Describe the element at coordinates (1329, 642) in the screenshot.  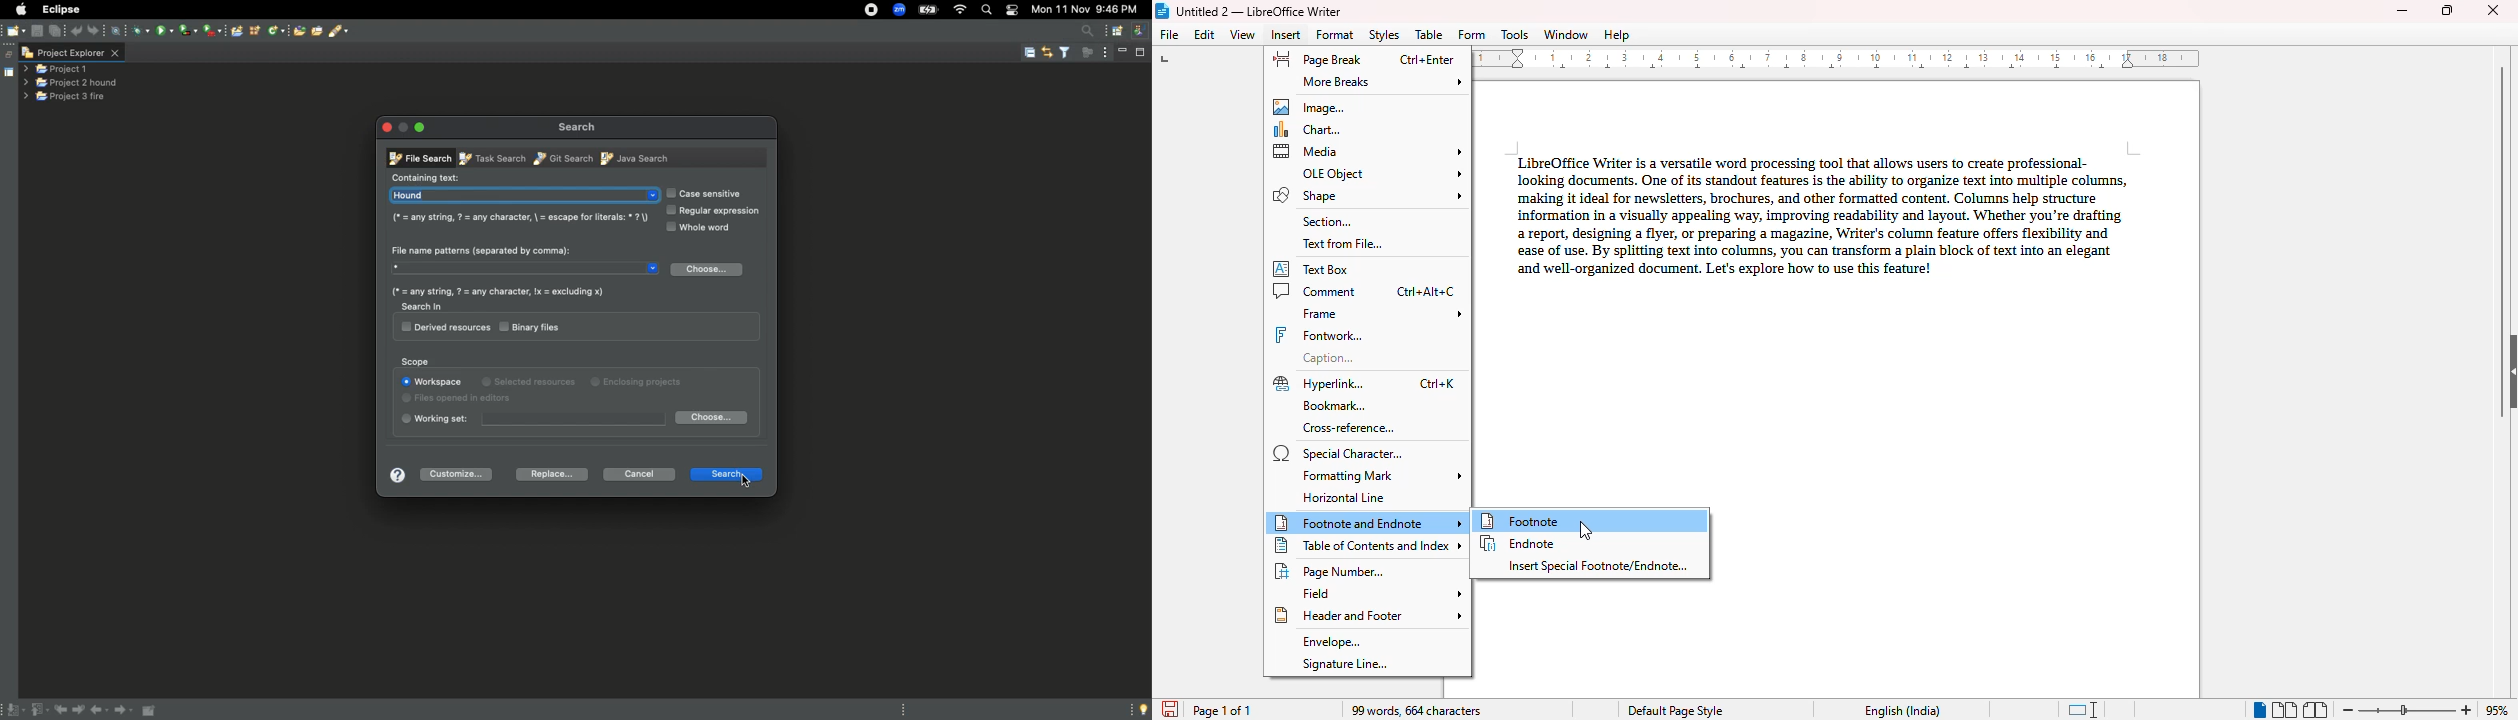
I see `envelope` at that location.